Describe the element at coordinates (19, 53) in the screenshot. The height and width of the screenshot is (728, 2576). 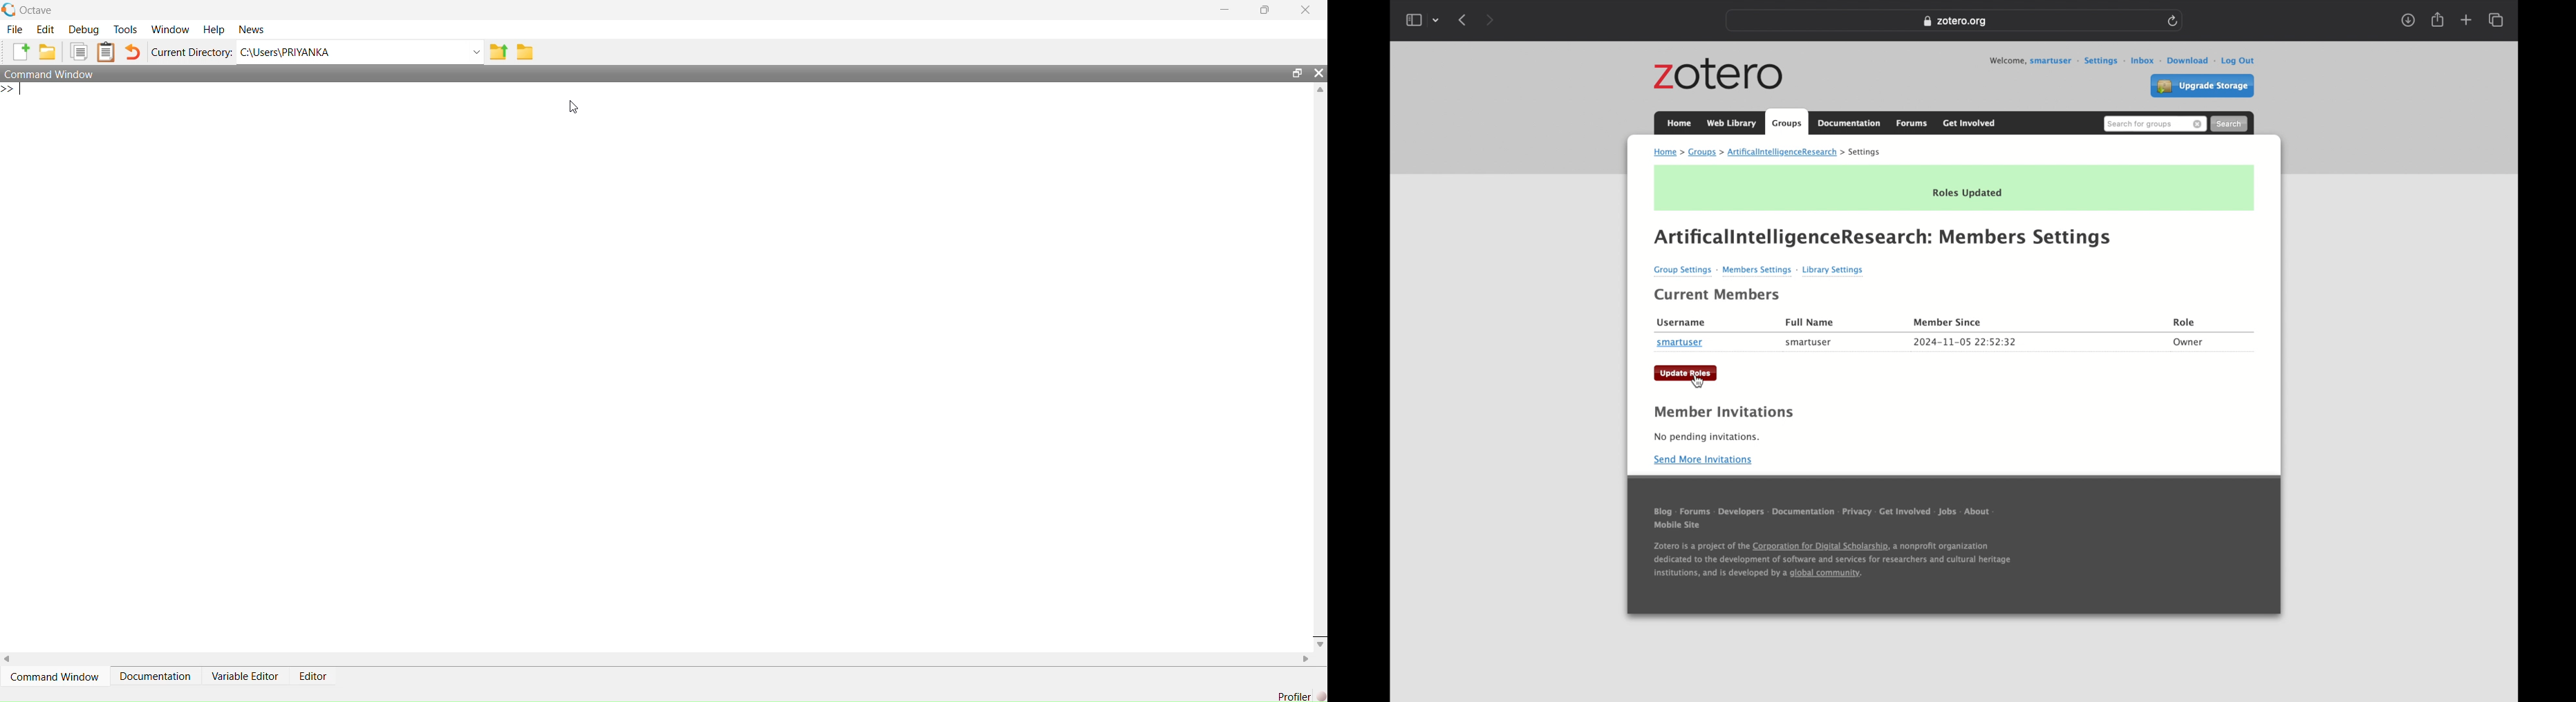
I see `Create a file` at that location.